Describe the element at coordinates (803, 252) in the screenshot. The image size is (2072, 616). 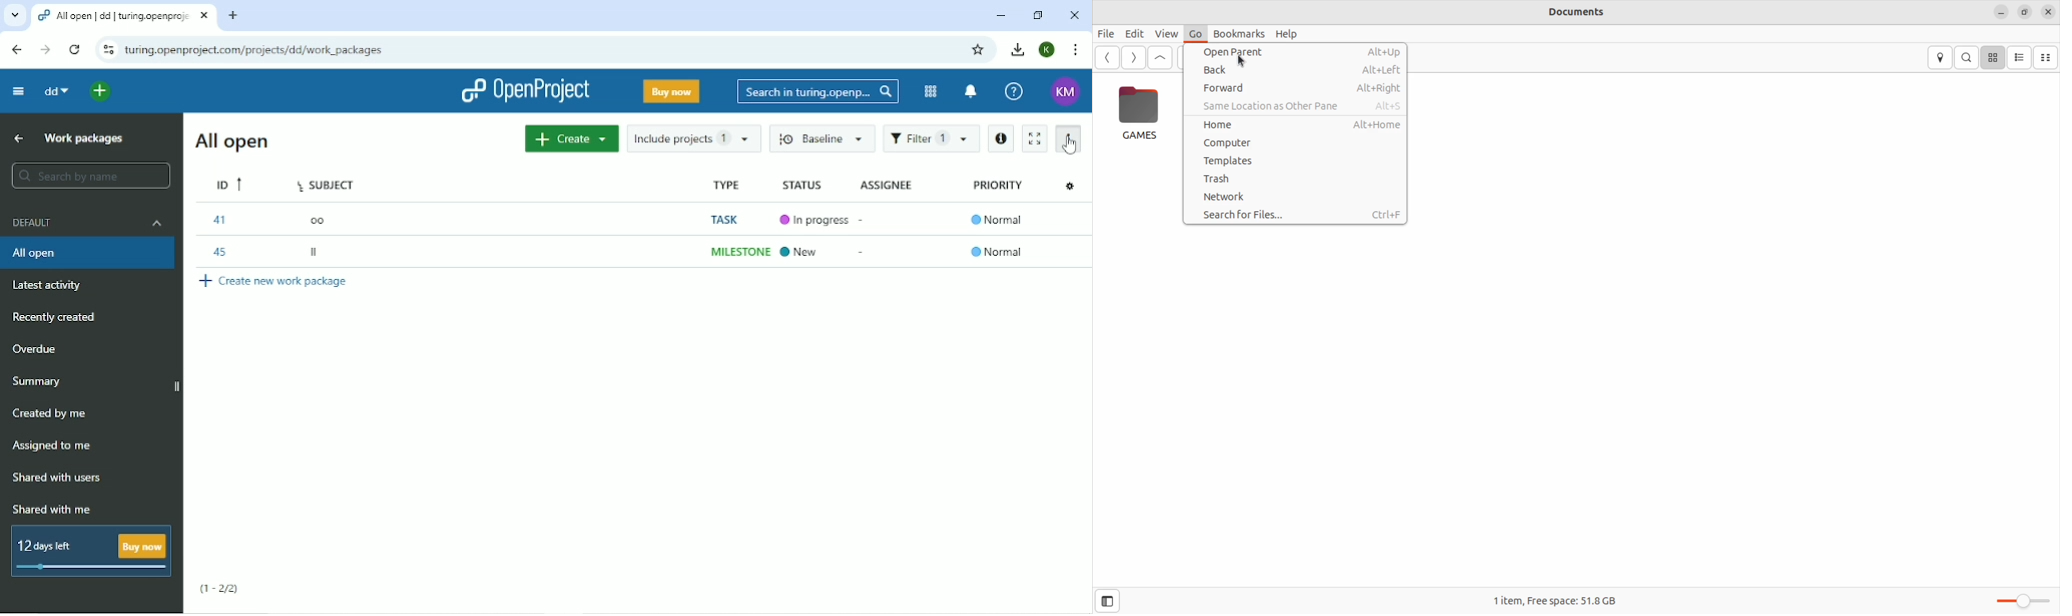
I see `New` at that location.